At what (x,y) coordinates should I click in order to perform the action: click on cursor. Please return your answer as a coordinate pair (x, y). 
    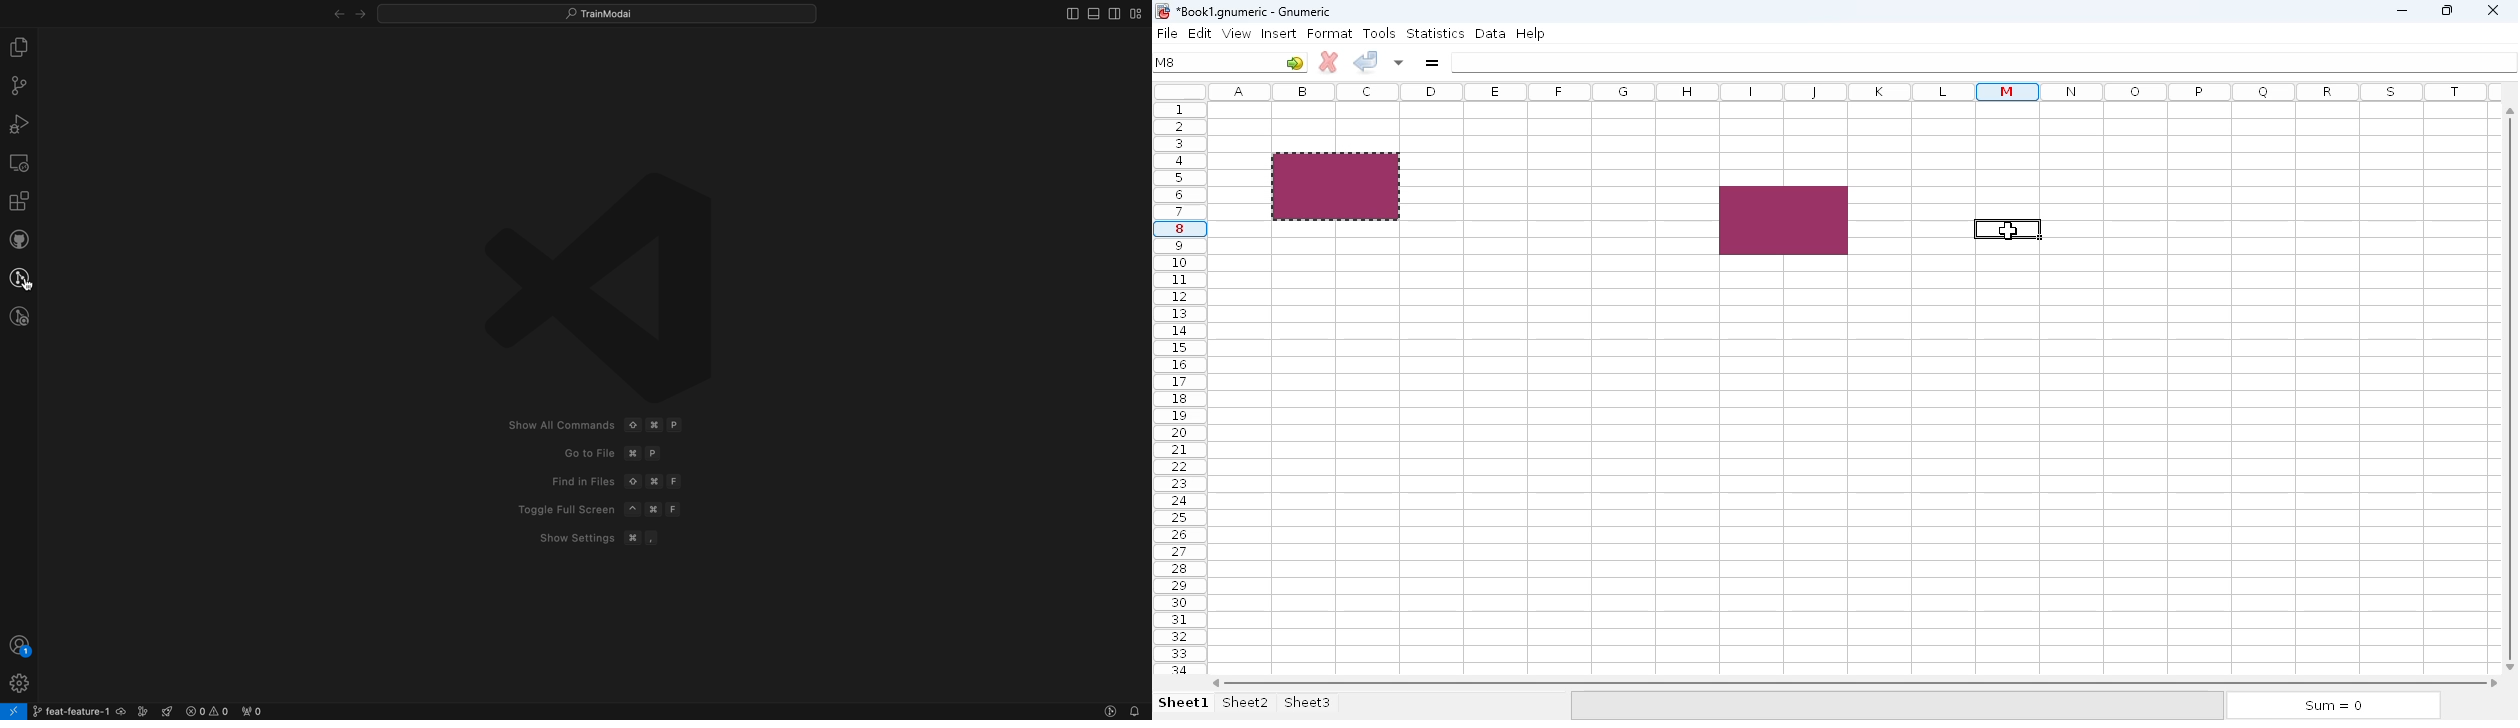
    Looking at the image, I should click on (2008, 231).